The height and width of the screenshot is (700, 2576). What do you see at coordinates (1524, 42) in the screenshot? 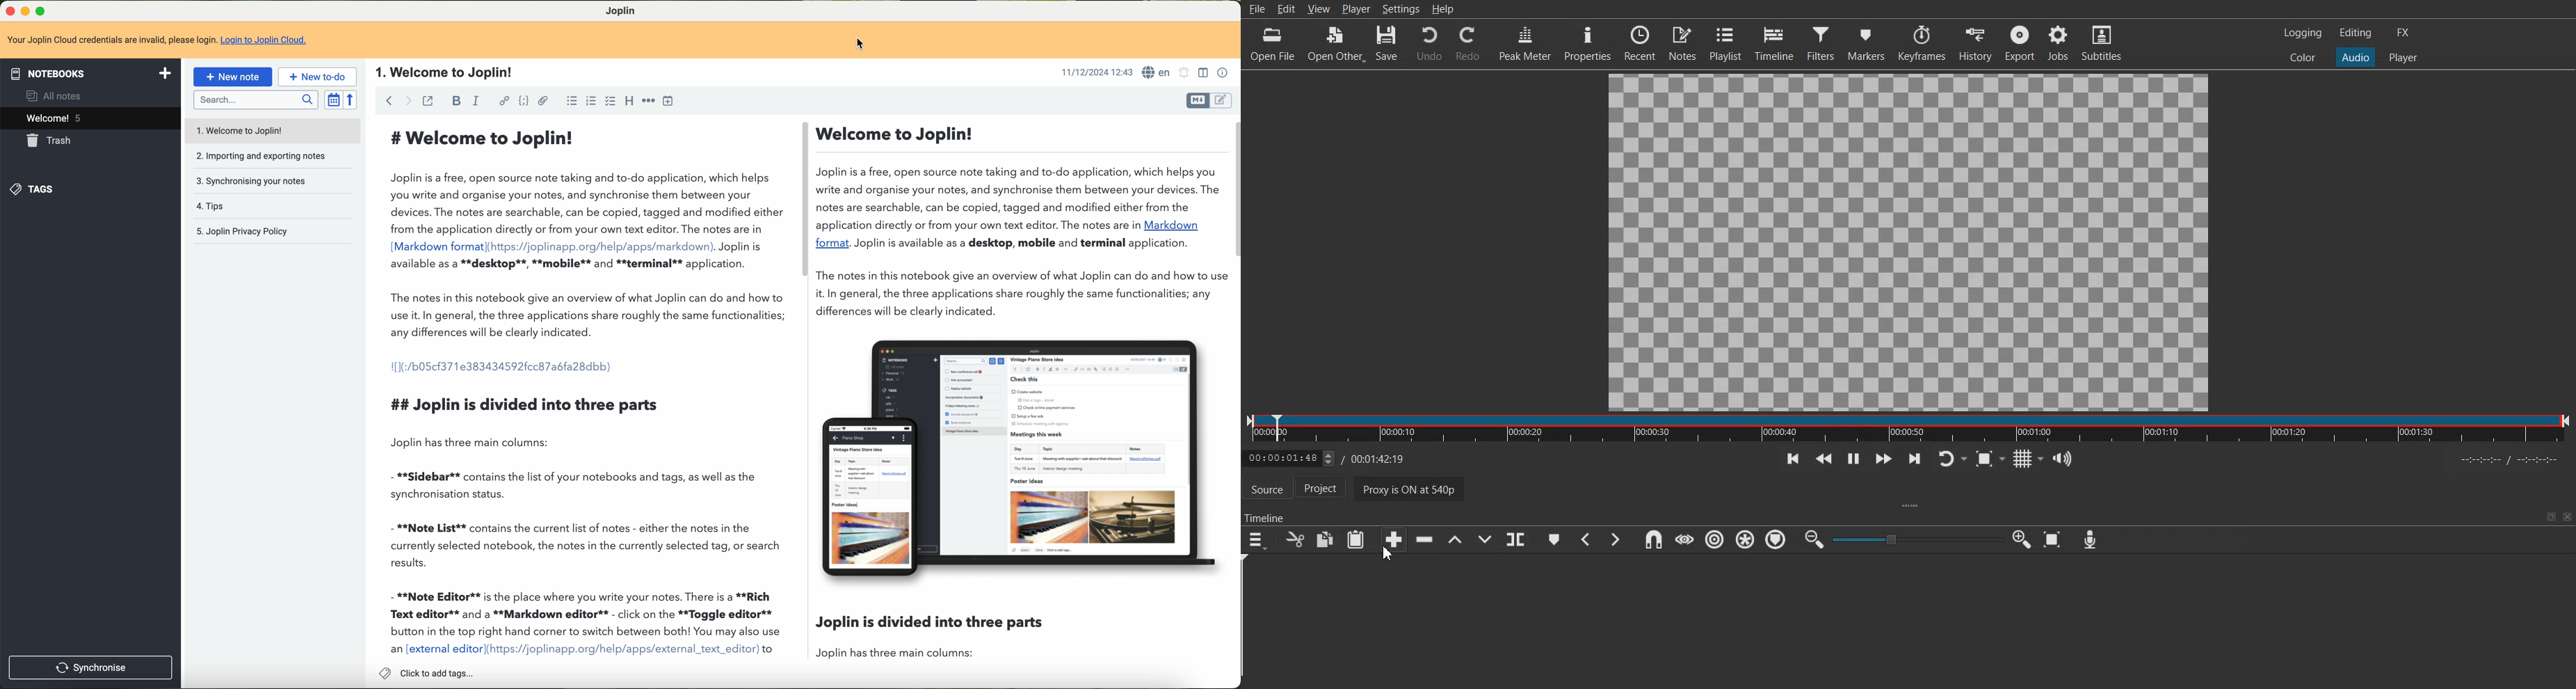
I see `Peak Meter` at bounding box center [1524, 42].